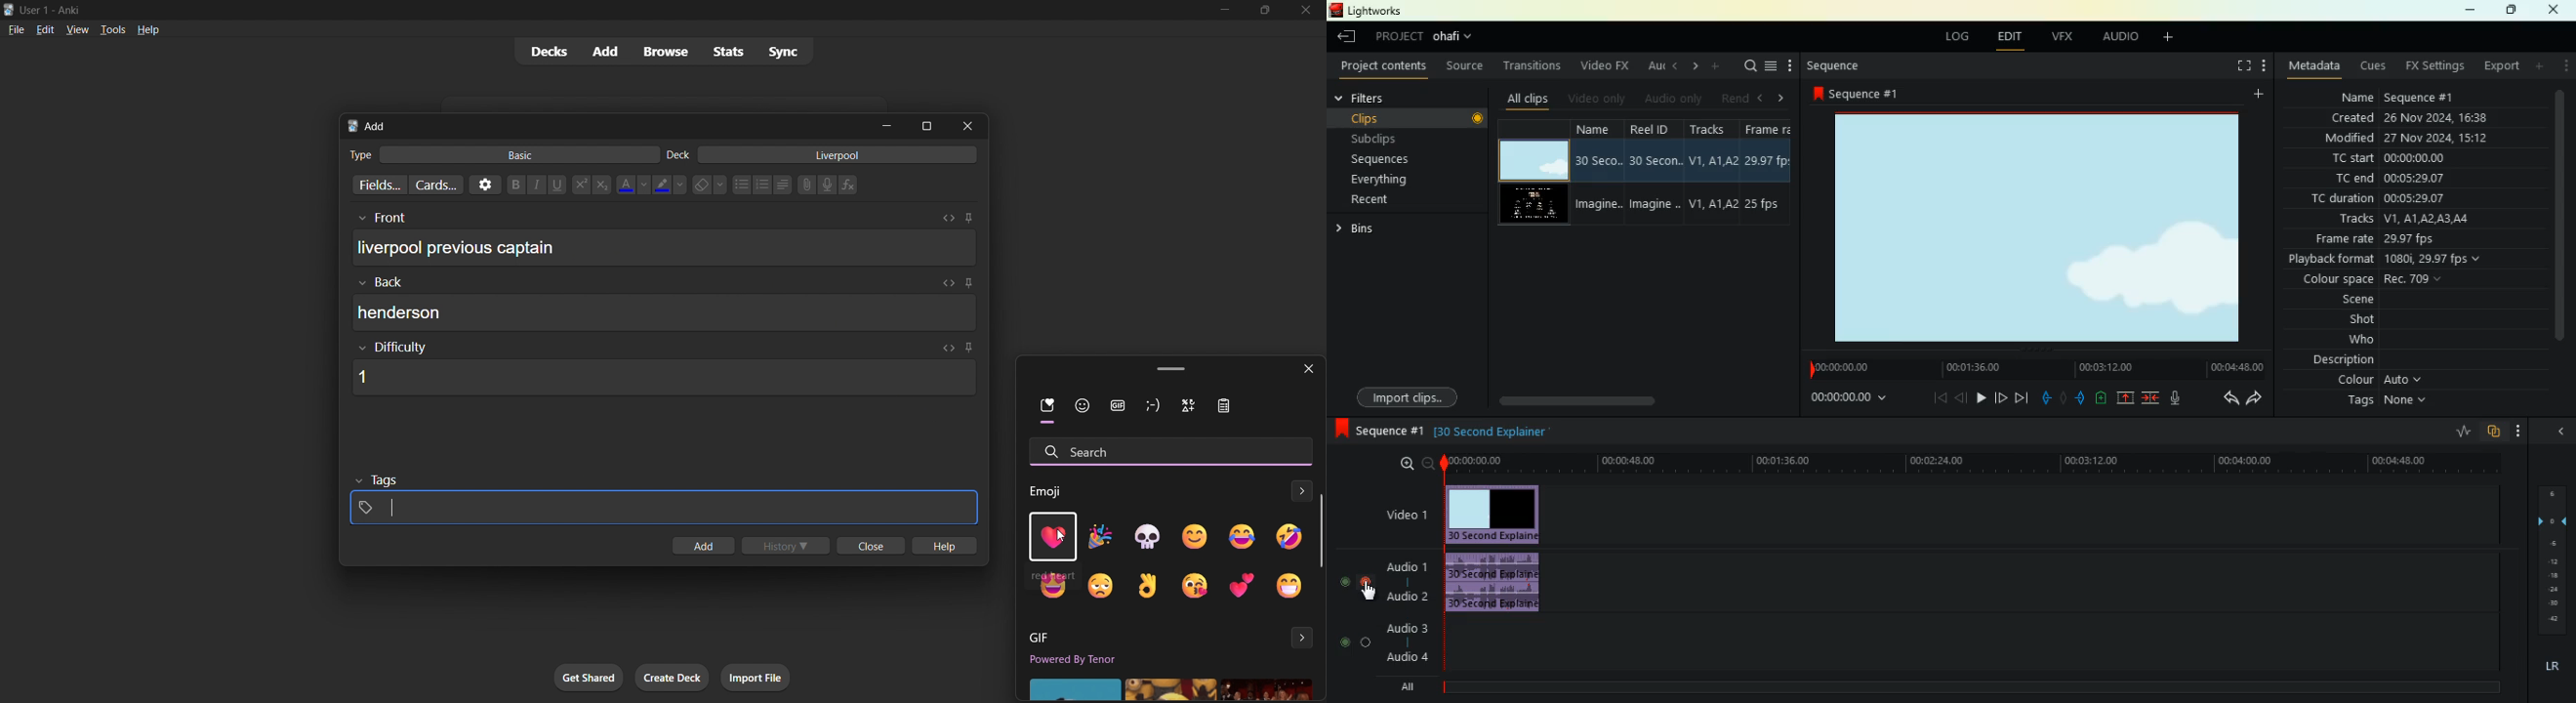 The width and height of the screenshot is (2576, 728). What do you see at coordinates (1152, 367) in the screenshot?
I see `windows emoji tab` at bounding box center [1152, 367].